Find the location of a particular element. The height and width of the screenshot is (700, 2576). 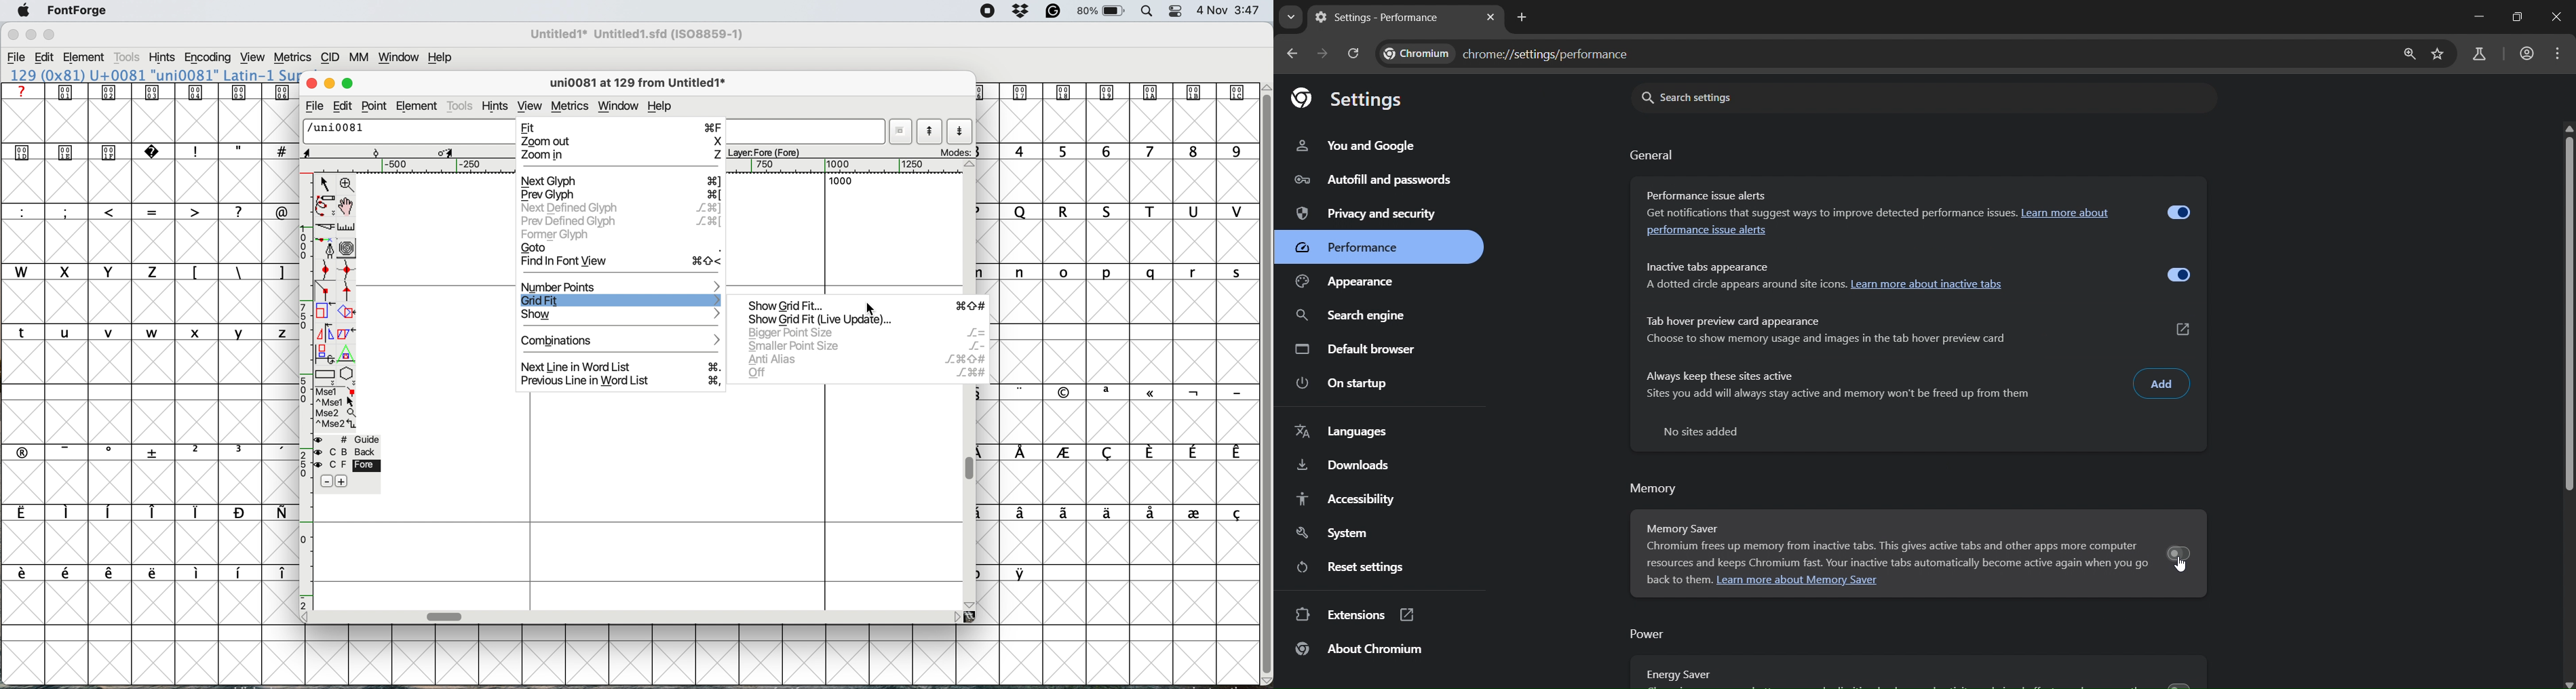

add a point then drag out its points is located at coordinates (326, 247).